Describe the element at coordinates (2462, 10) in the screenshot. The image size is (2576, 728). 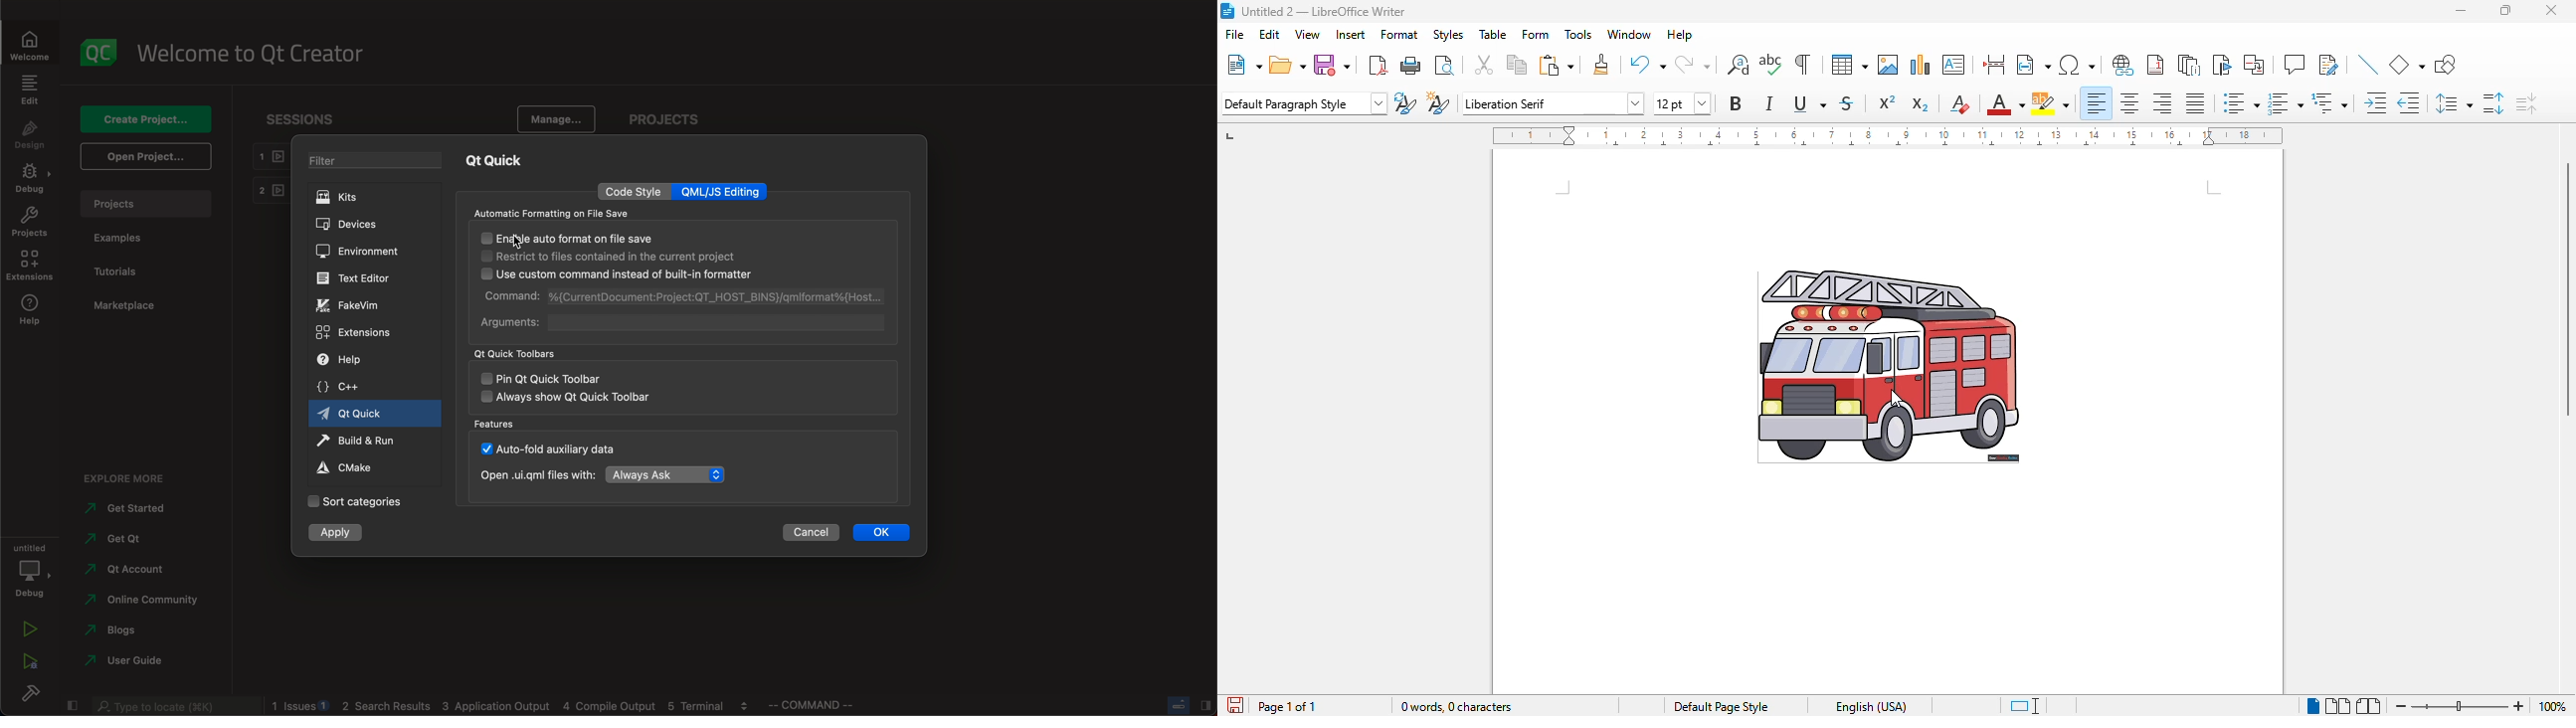
I see `minimize` at that location.